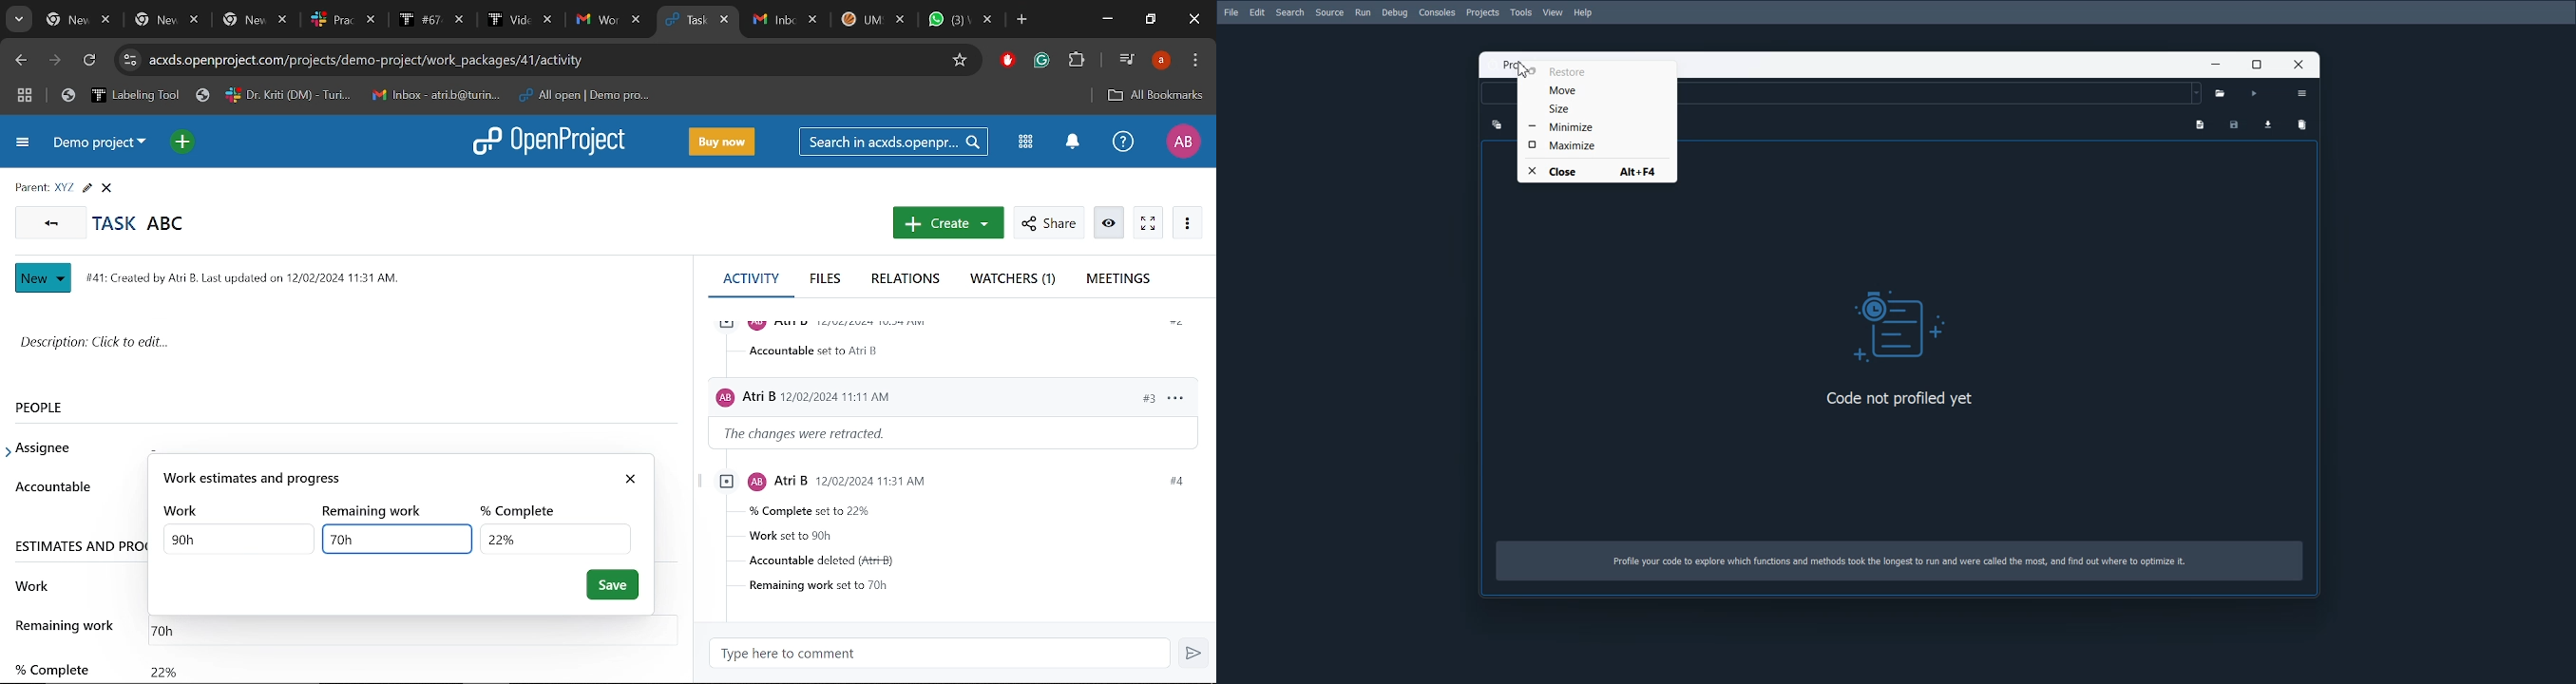 This screenshot has width=2576, height=700. What do you see at coordinates (1595, 73) in the screenshot?
I see `Restore` at bounding box center [1595, 73].